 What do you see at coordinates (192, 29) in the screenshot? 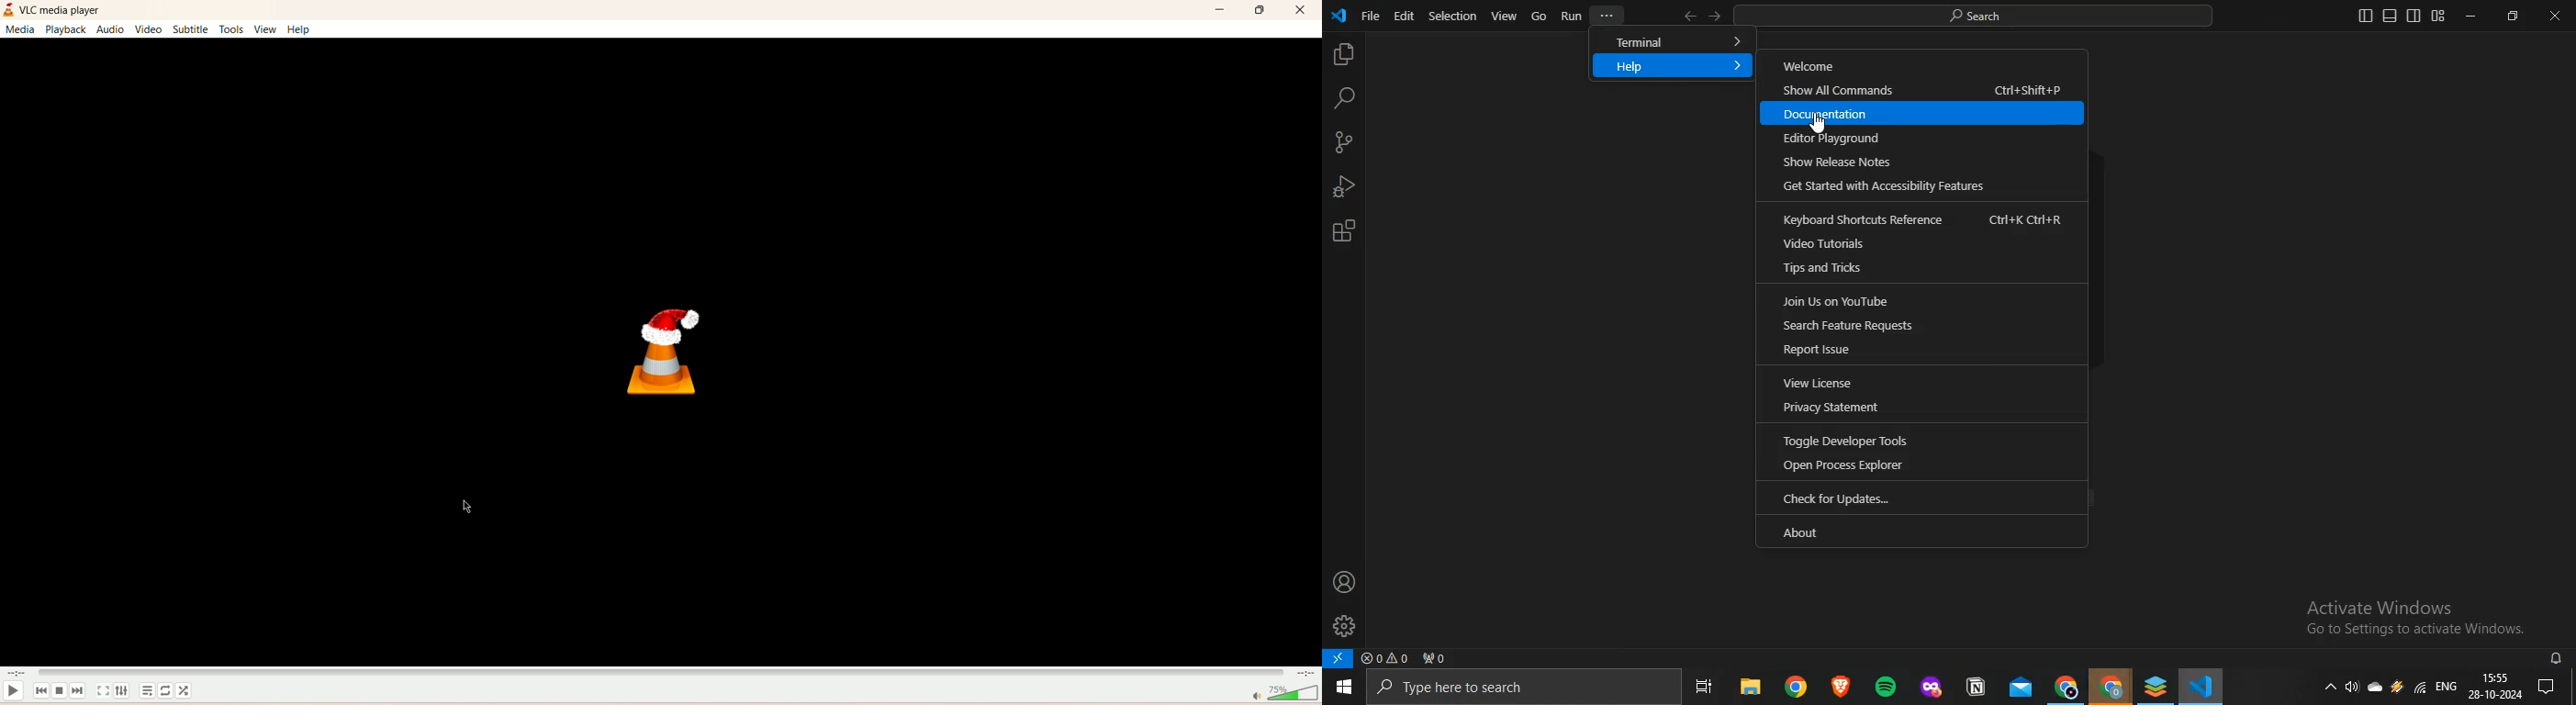
I see `subtitle` at bounding box center [192, 29].